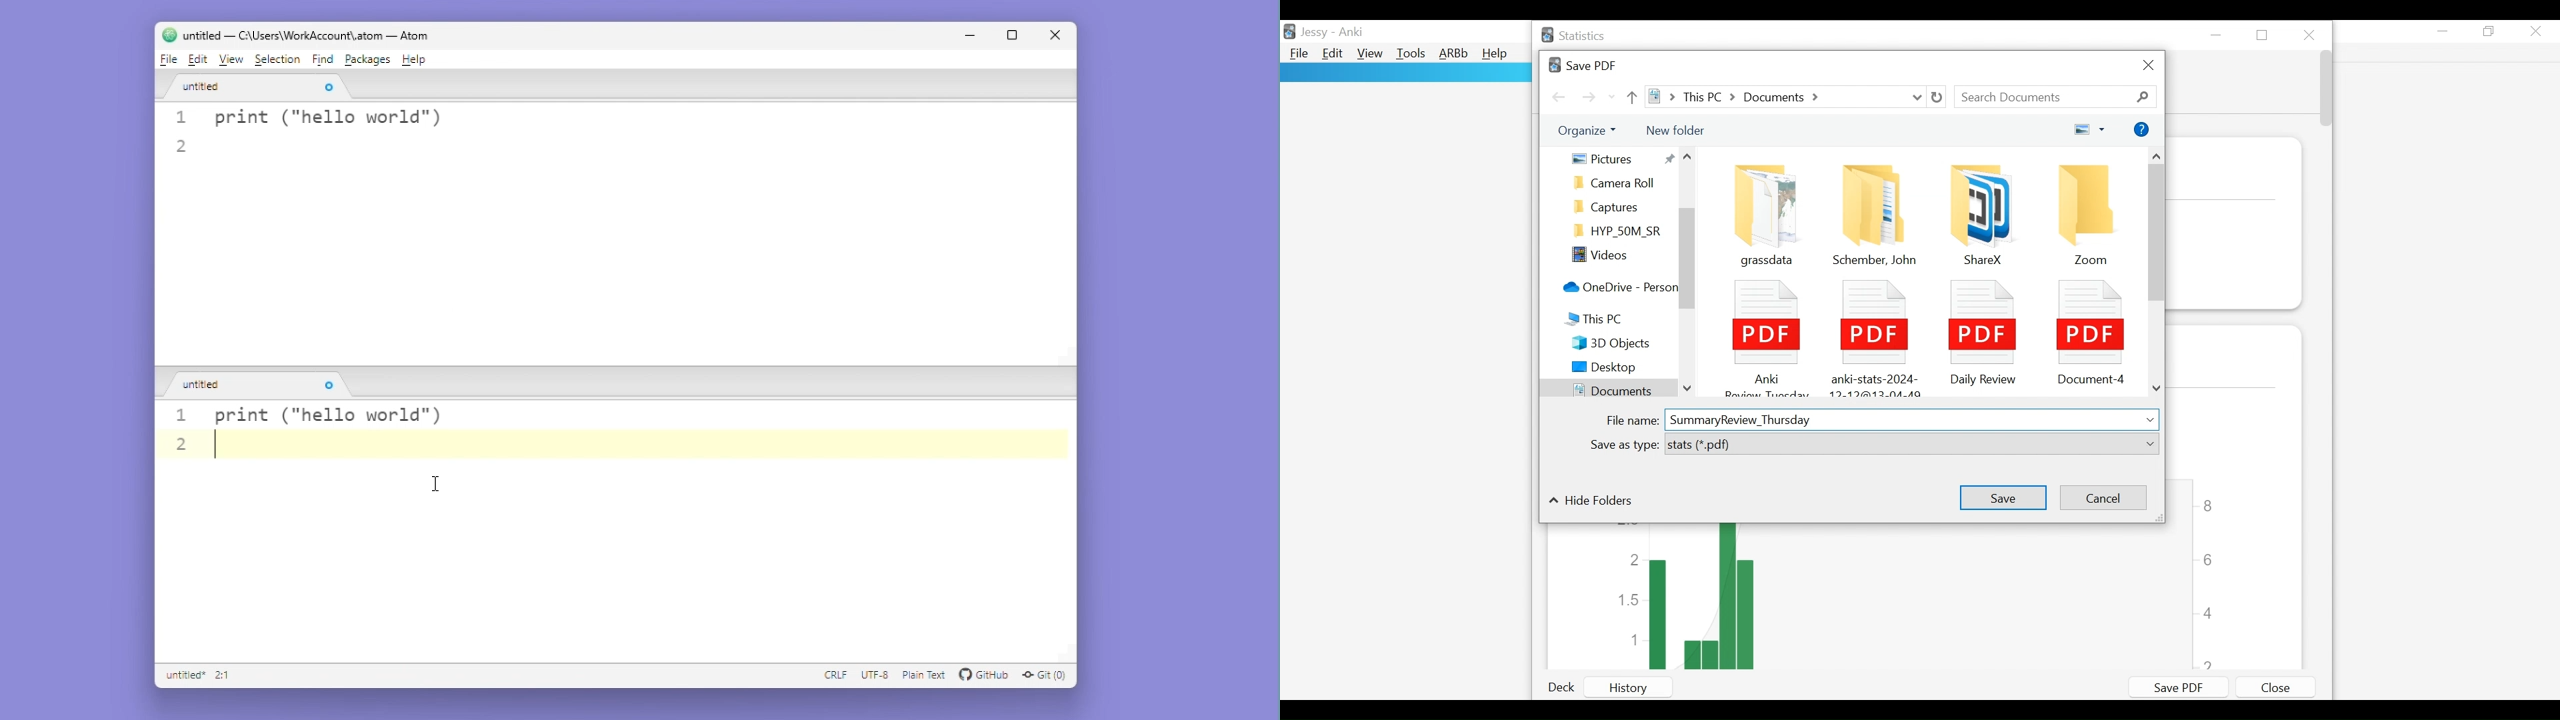  Describe the element at coordinates (1559, 96) in the screenshot. I see `Go back` at that location.